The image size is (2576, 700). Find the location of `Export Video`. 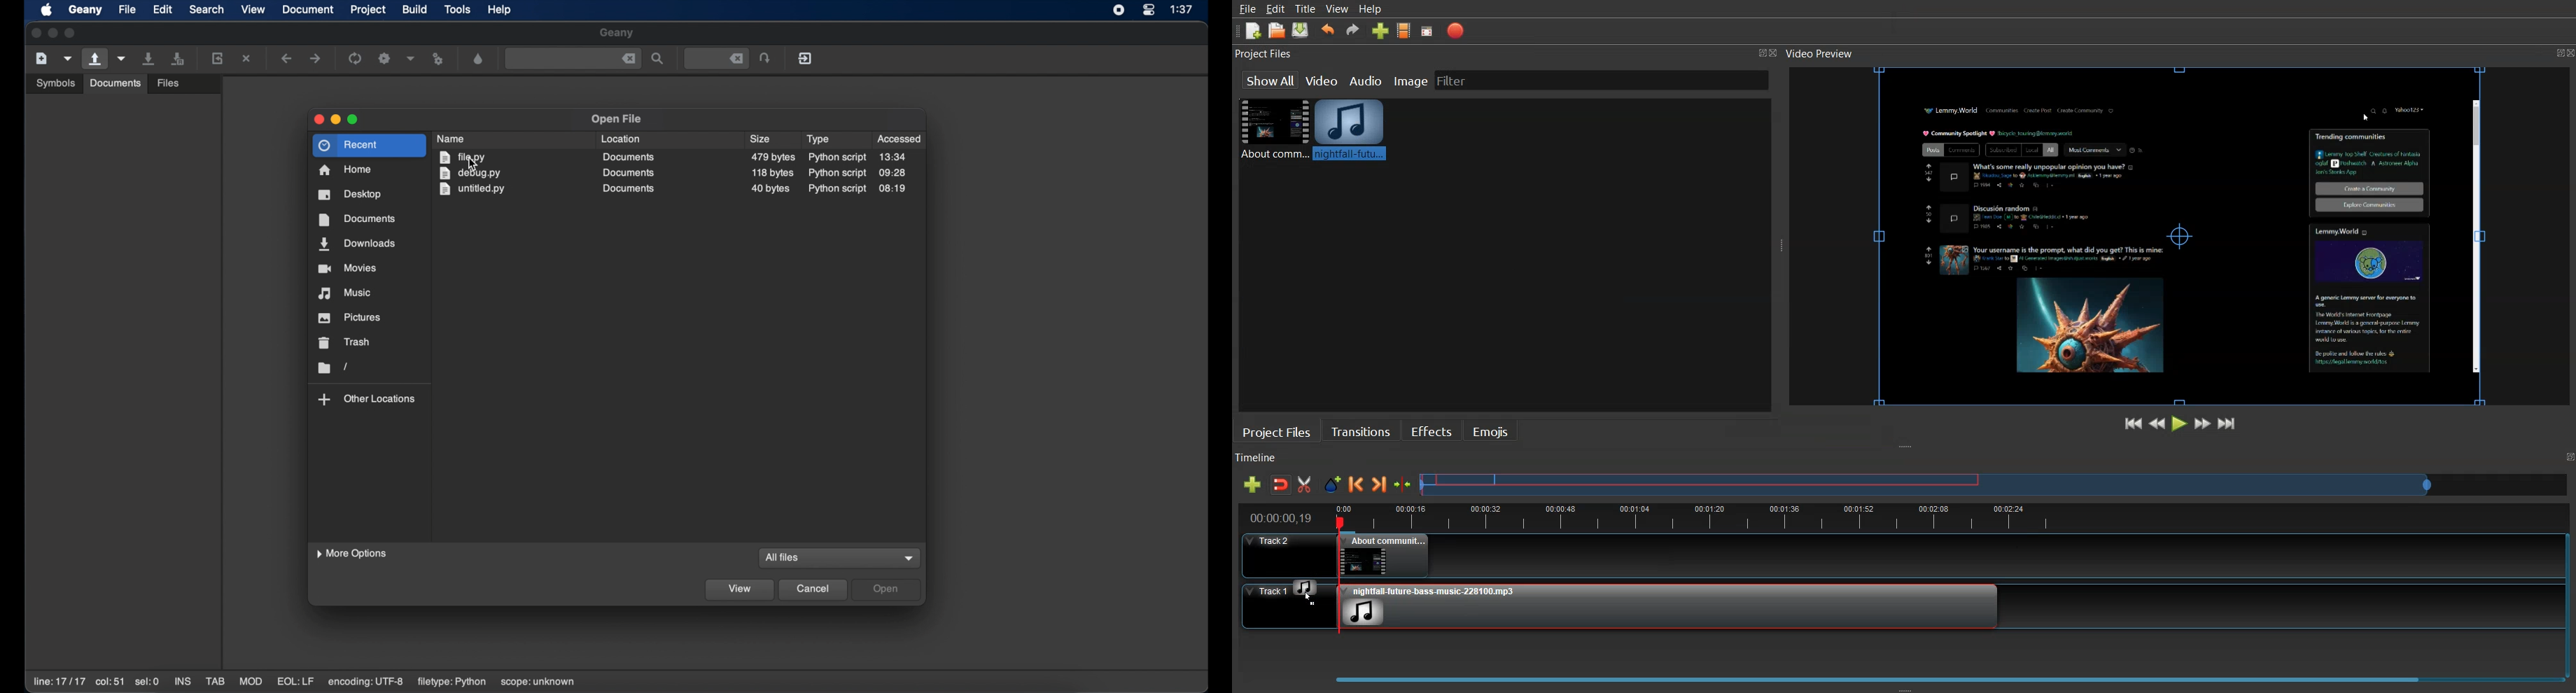

Export Video is located at coordinates (1455, 31).